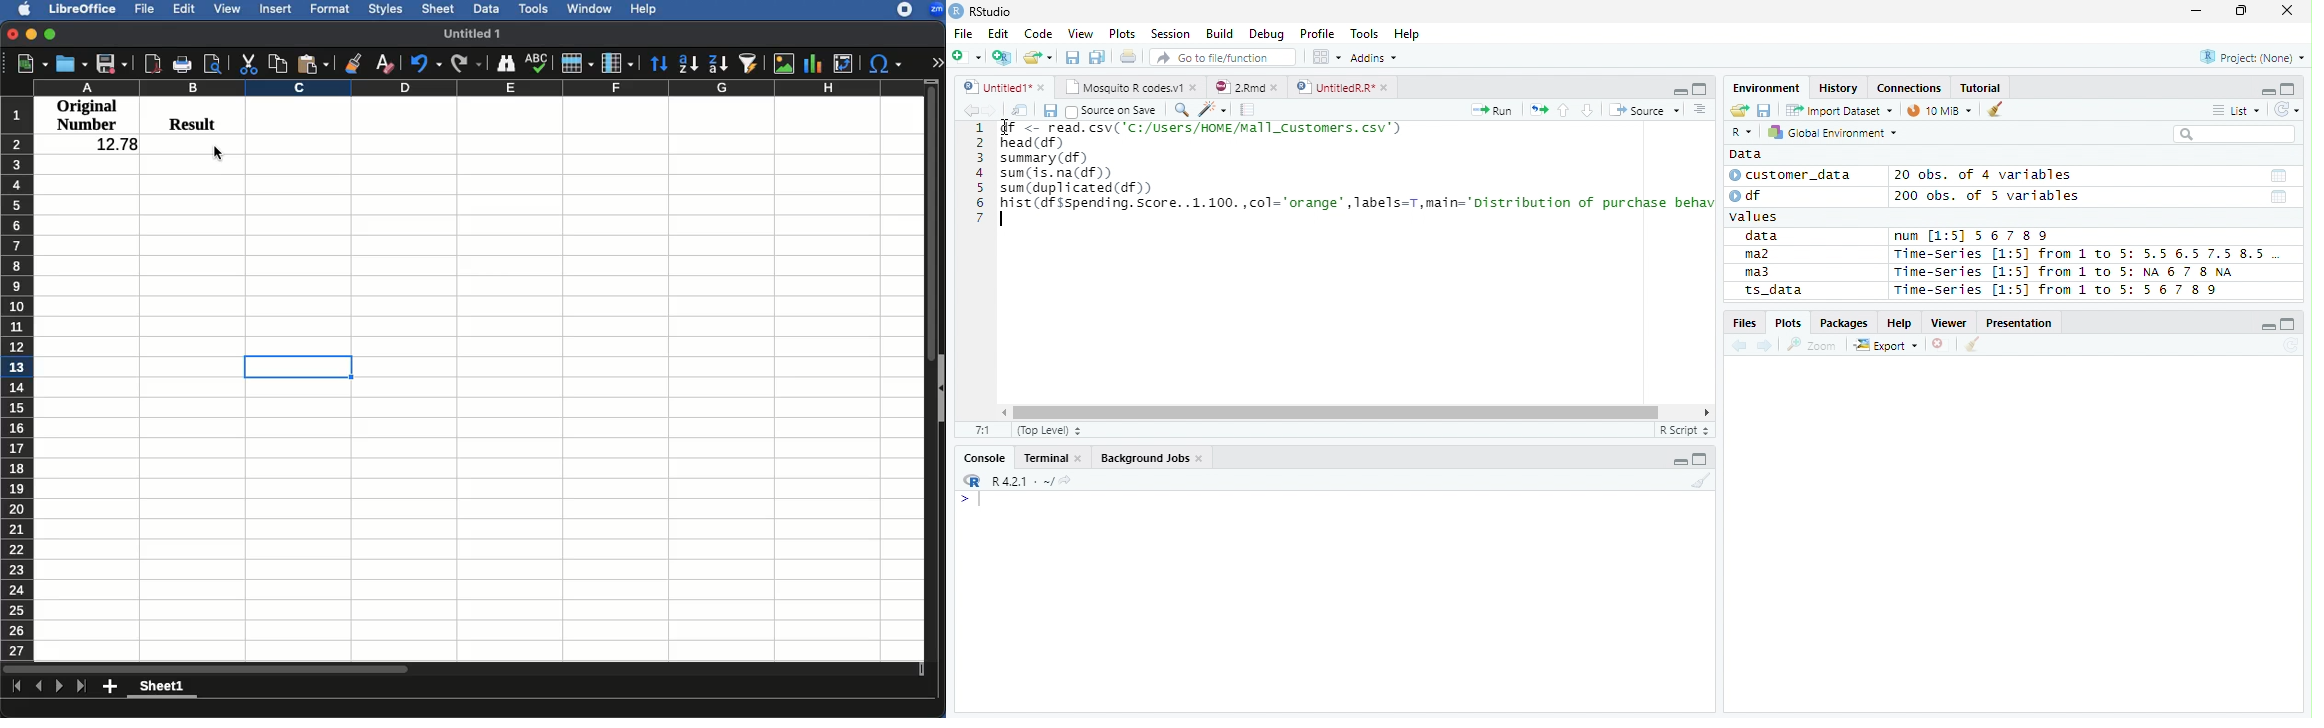 The height and width of the screenshot is (728, 2324). What do you see at coordinates (1788, 322) in the screenshot?
I see `Plots` at bounding box center [1788, 322].